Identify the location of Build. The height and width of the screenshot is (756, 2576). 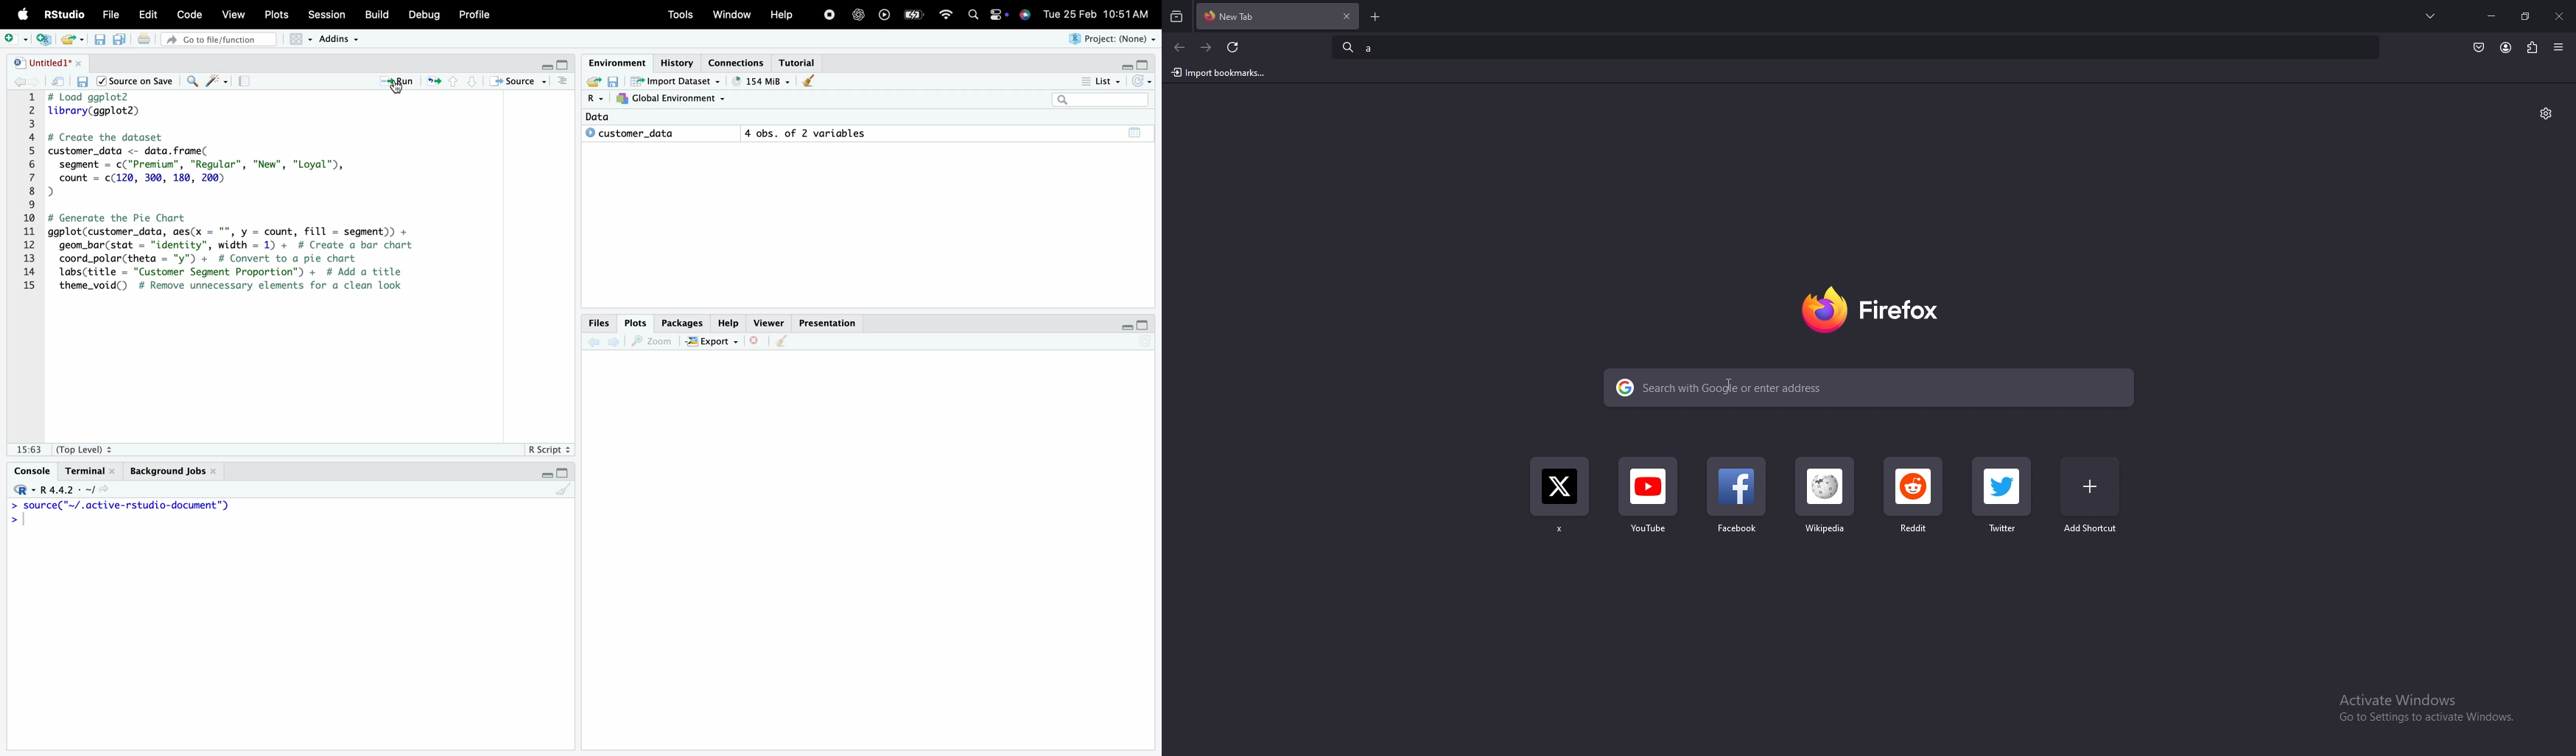
(380, 13).